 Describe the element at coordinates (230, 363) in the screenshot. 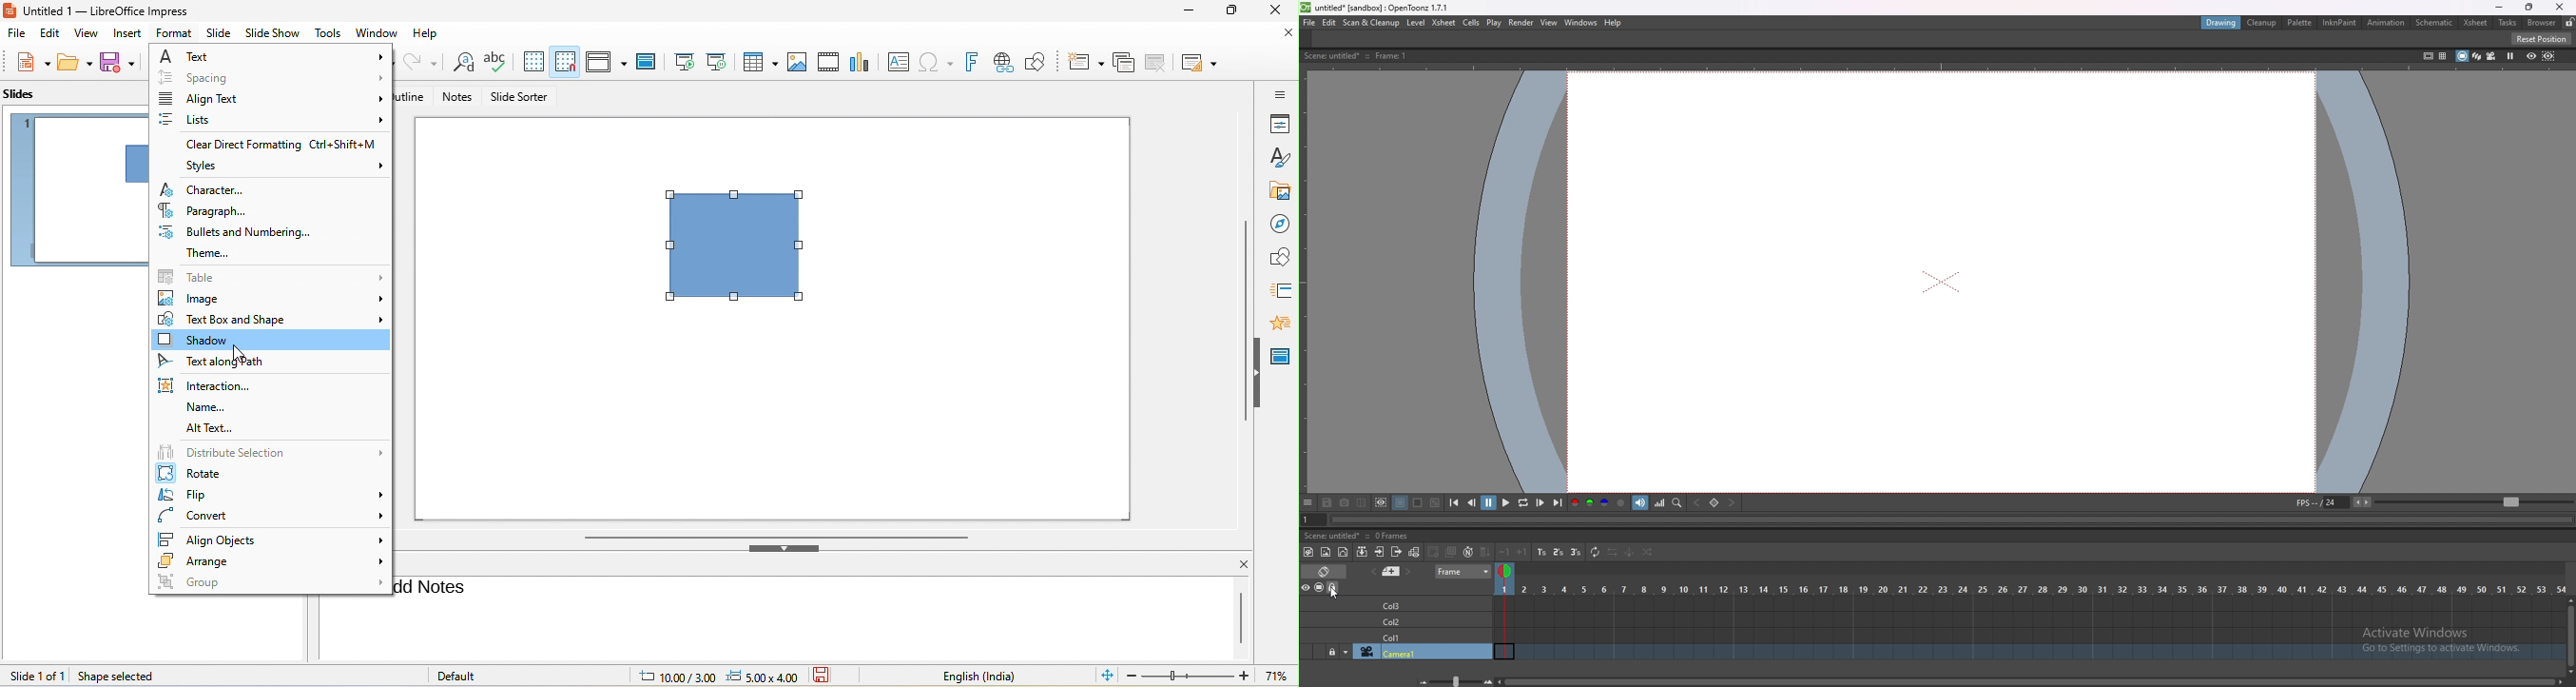

I see `text along path` at that location.